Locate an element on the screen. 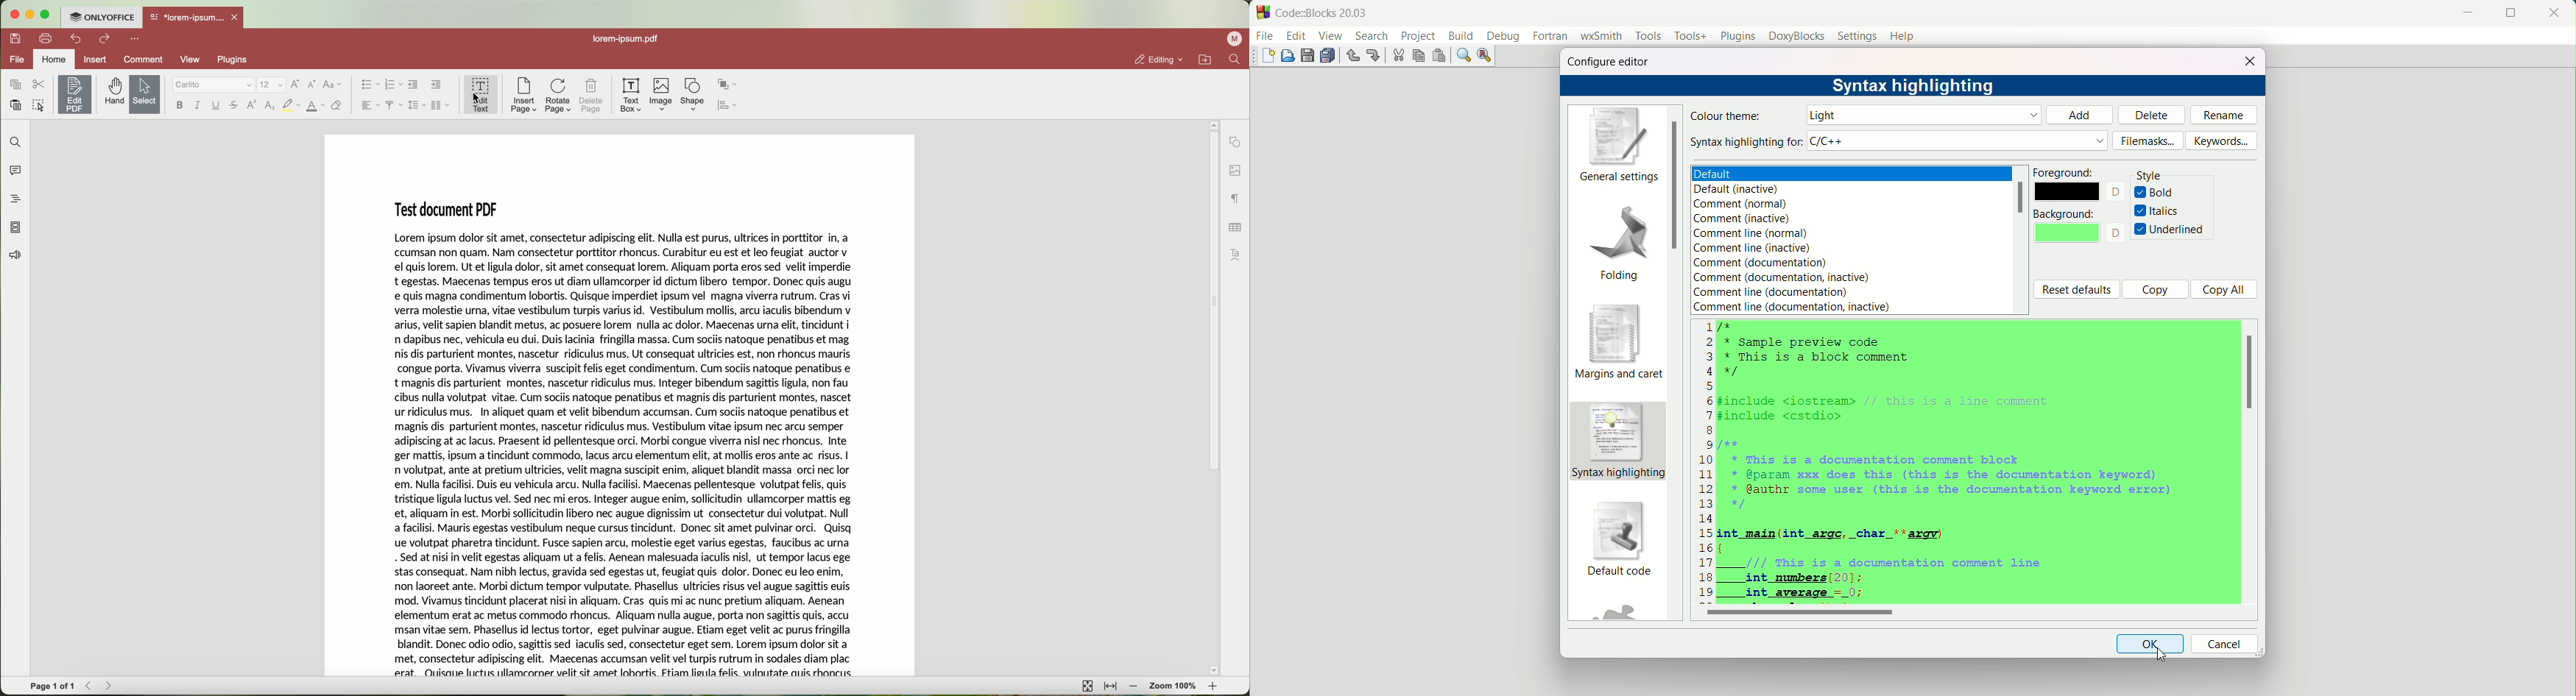 The width and height of the screenshot is (2576, 700). numbered list is located at coordinates (393, 85).